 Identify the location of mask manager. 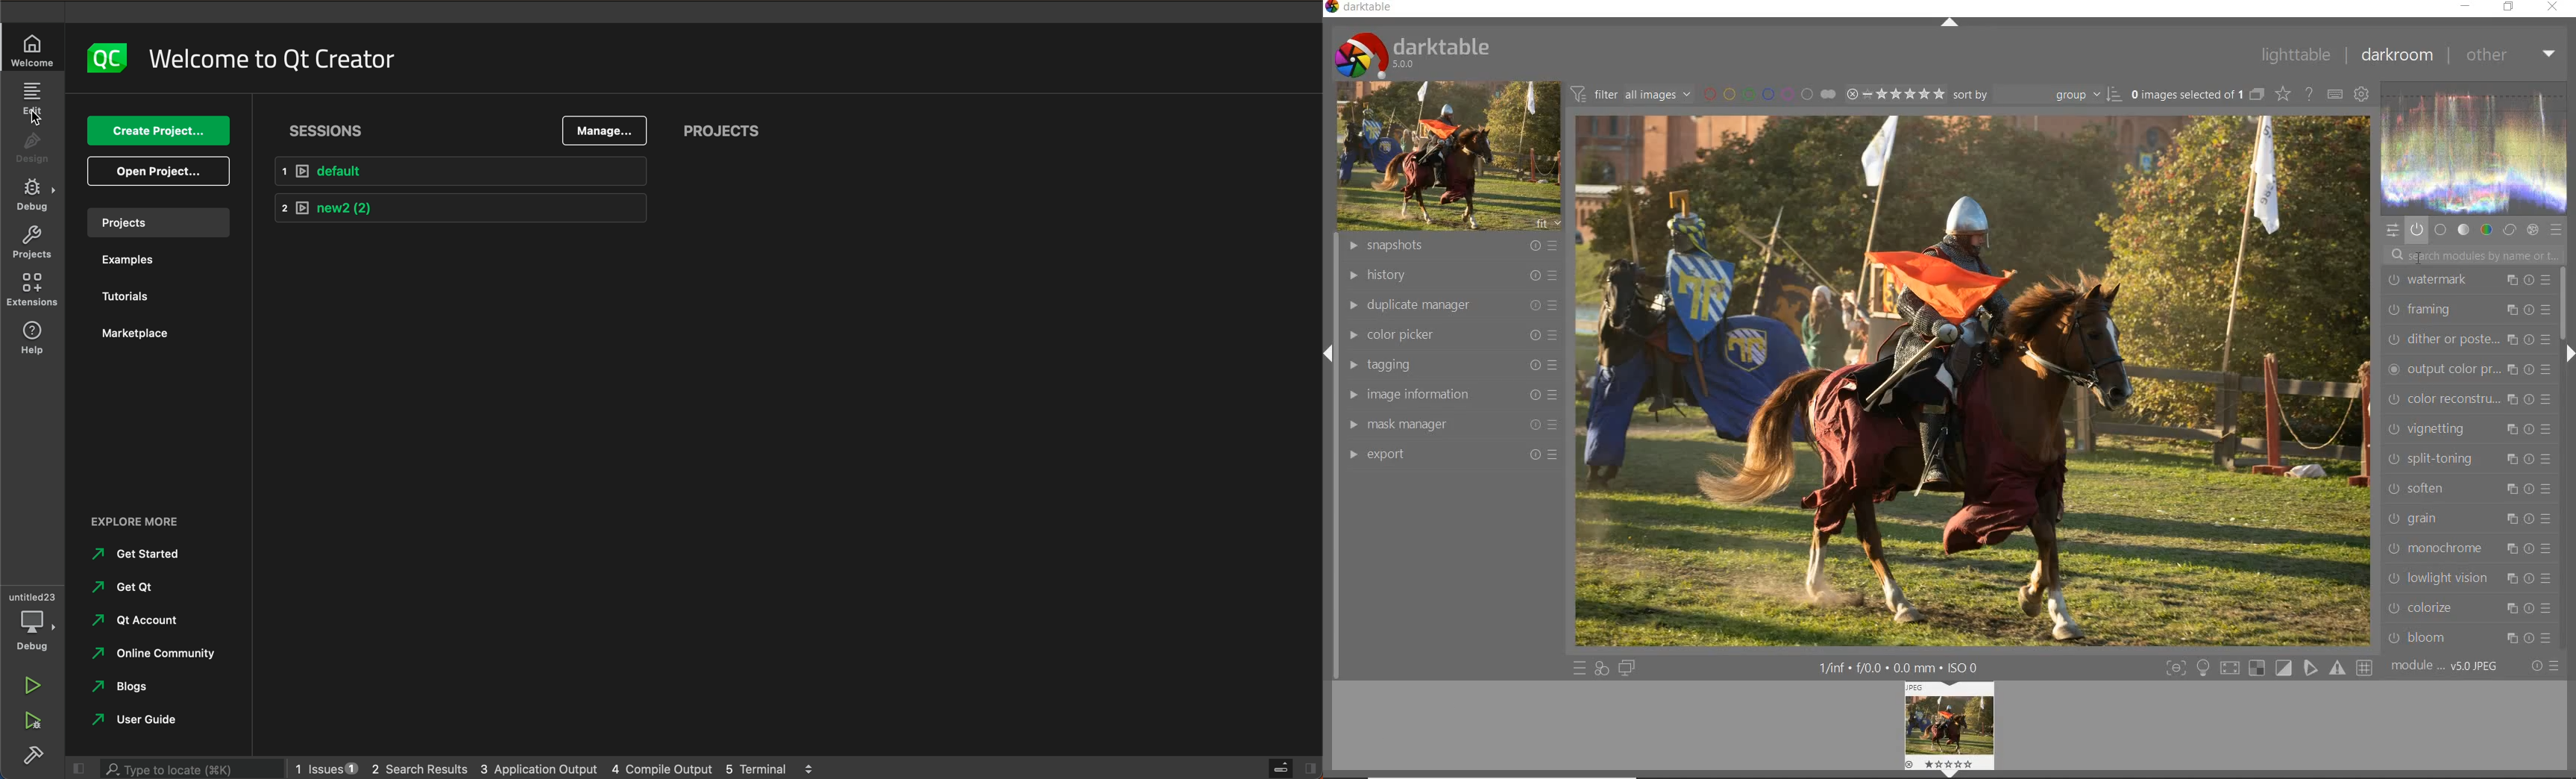
(1449, 426).